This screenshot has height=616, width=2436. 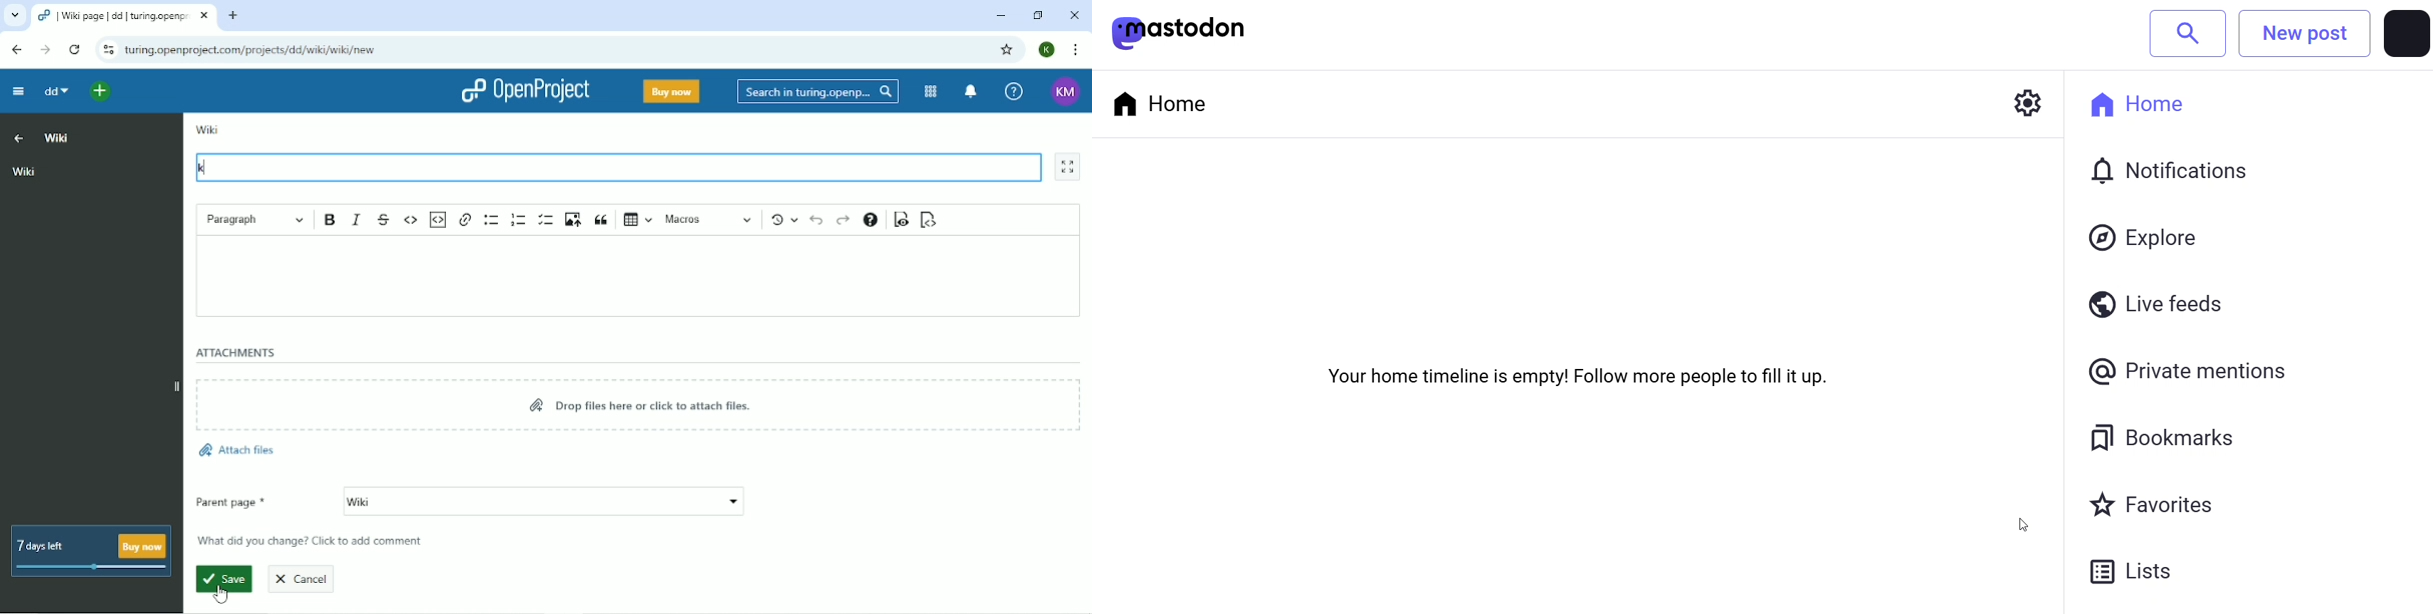 I want to click on Search, so click(x=819, y=91).